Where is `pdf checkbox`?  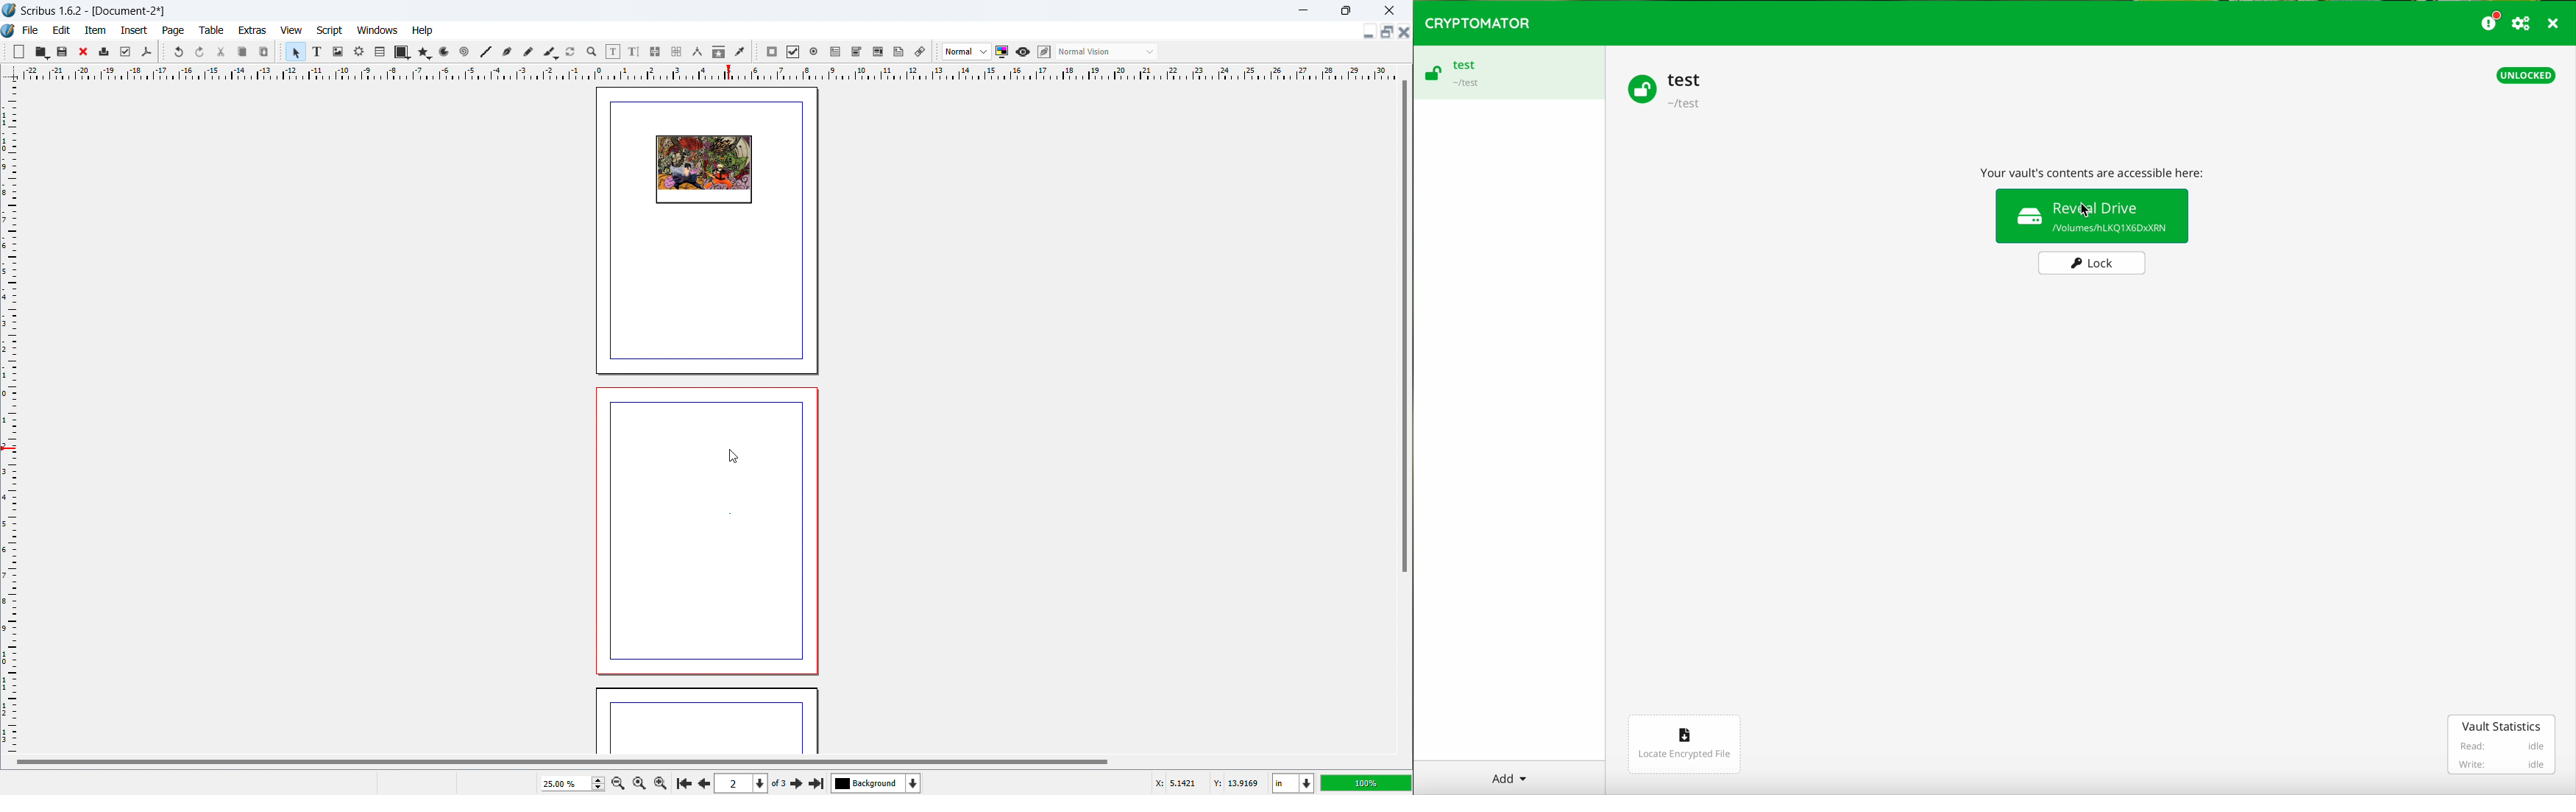
pdf checkbox is located at coordinates (792, 52).